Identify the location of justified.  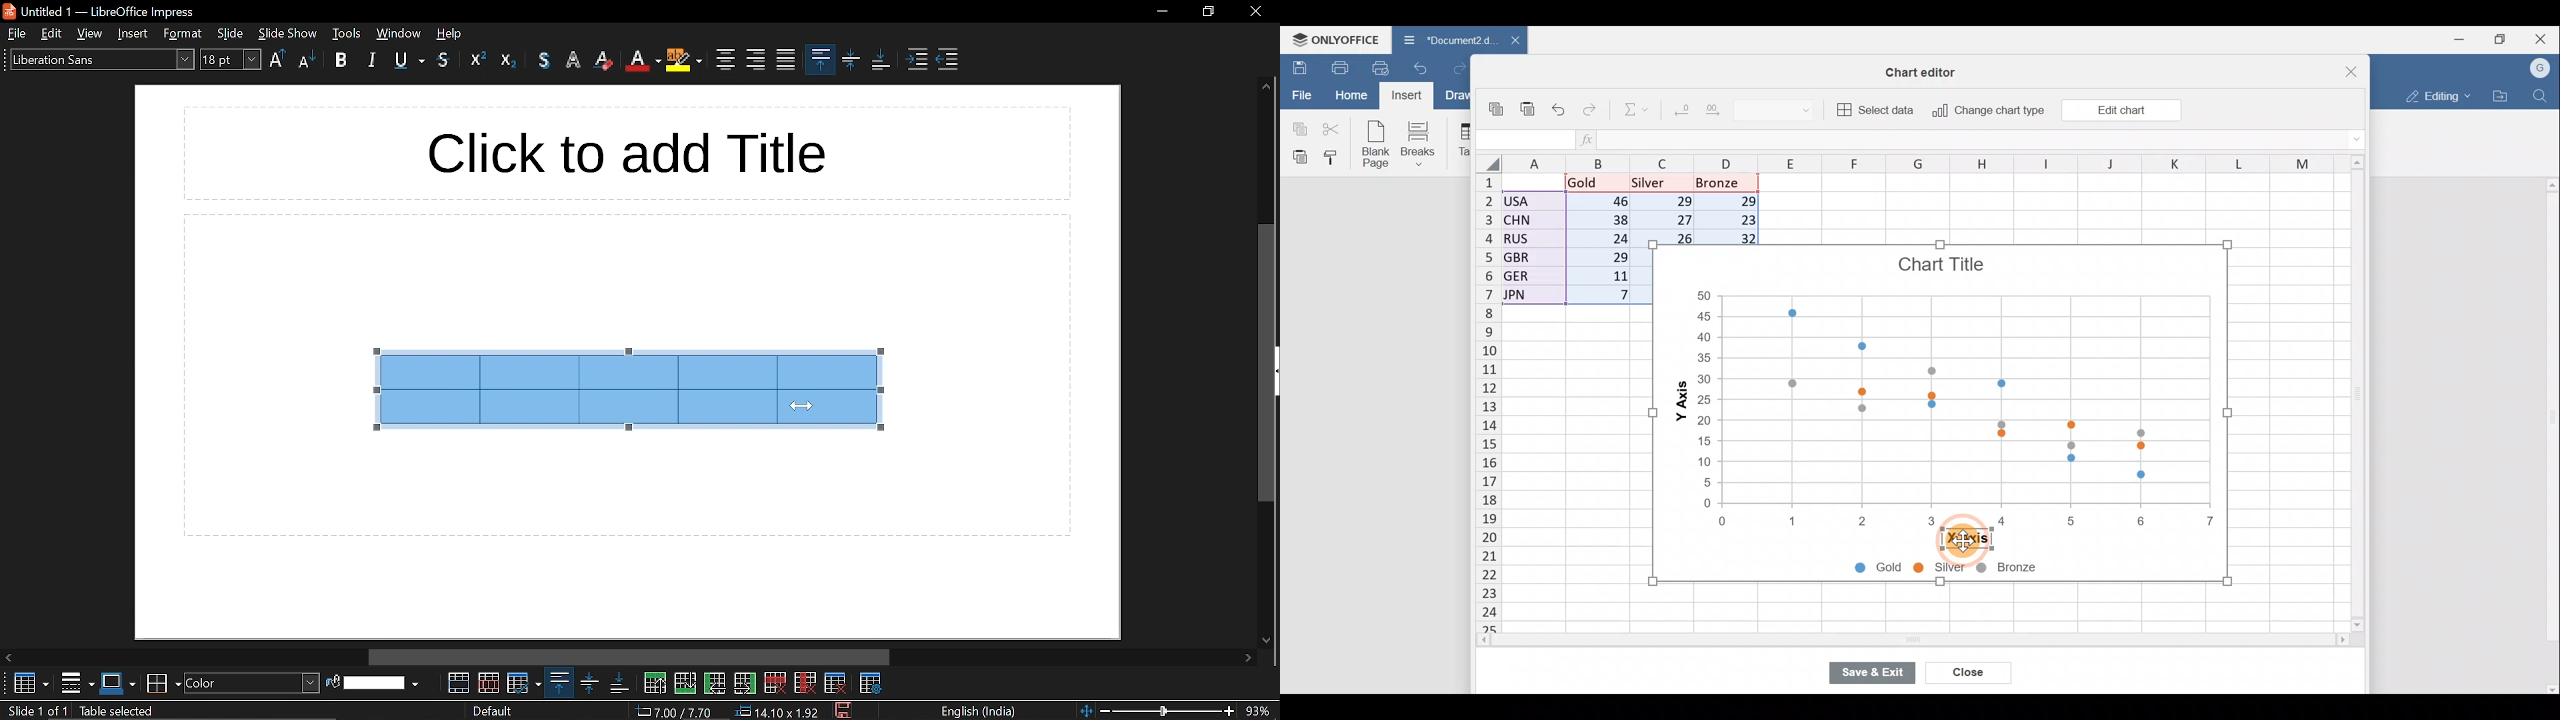
(786, 61).